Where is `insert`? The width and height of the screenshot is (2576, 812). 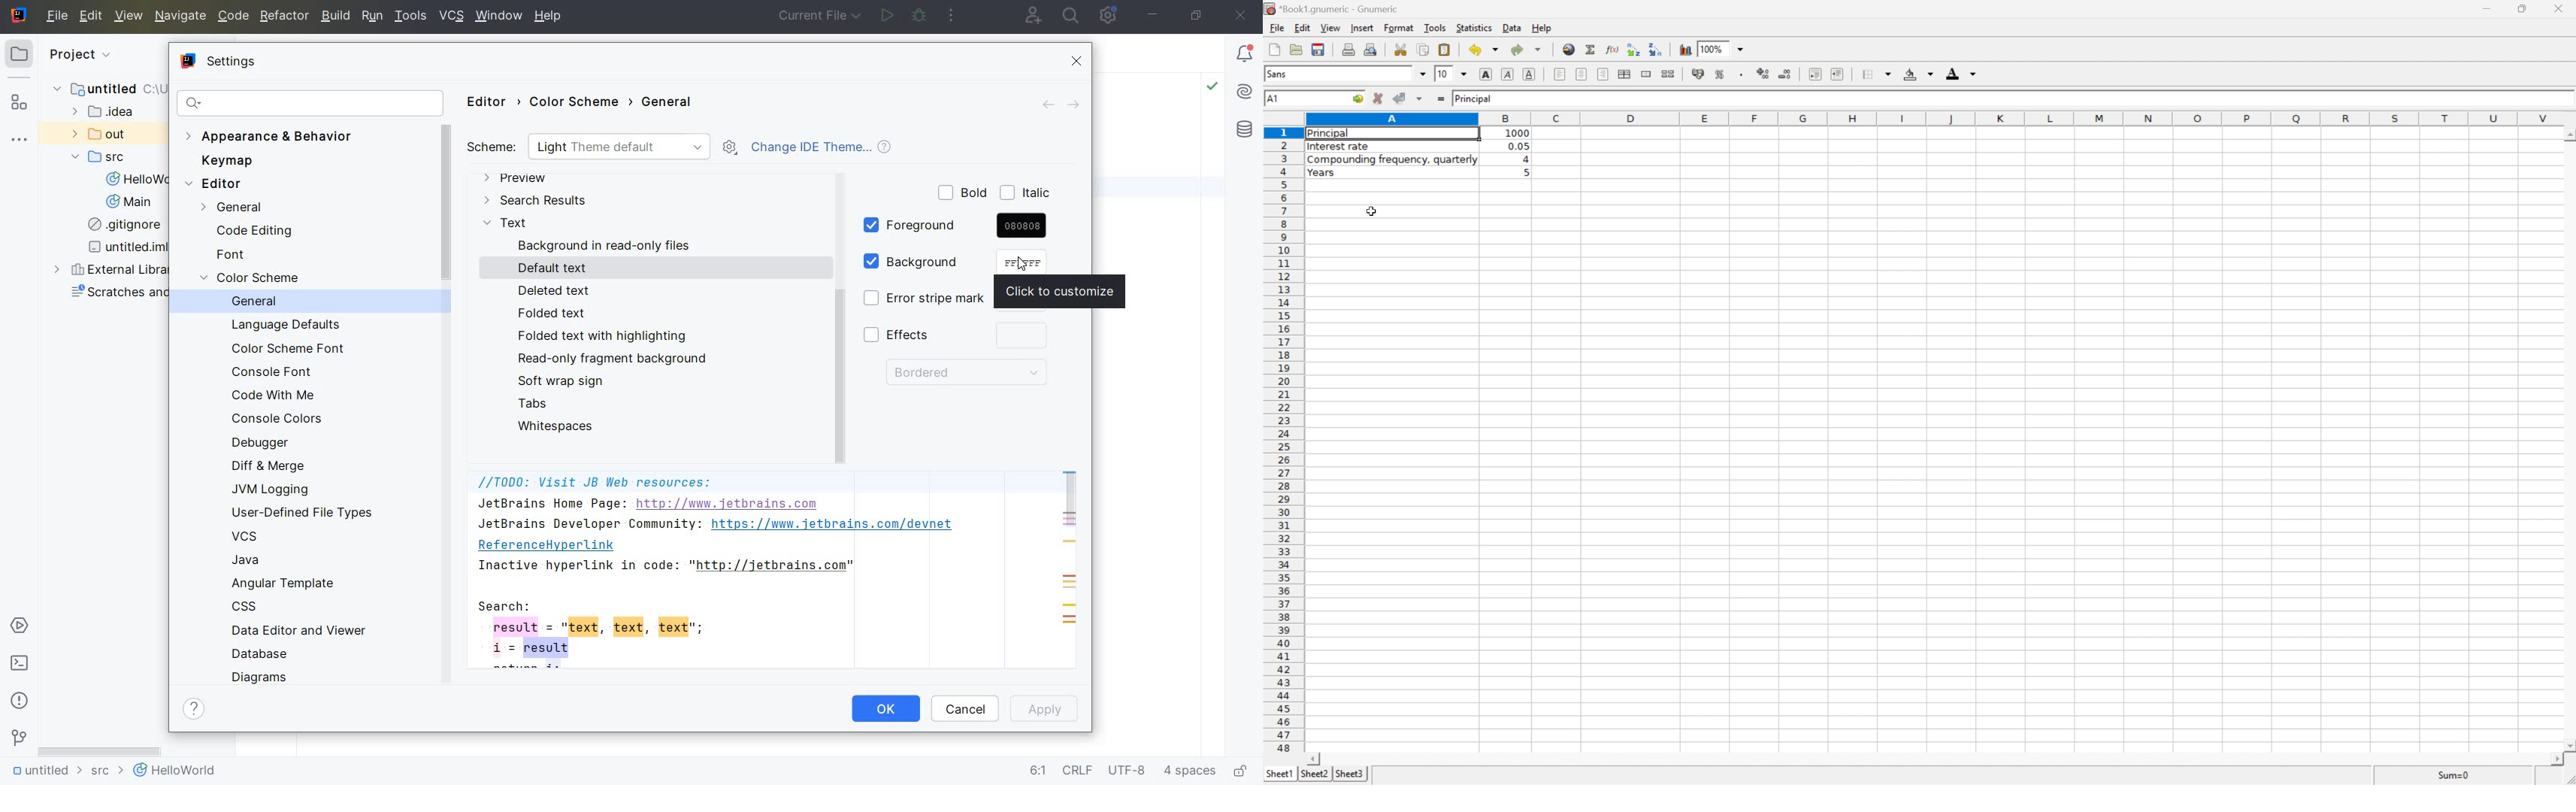
insert is located at coordinates (1361, 29).